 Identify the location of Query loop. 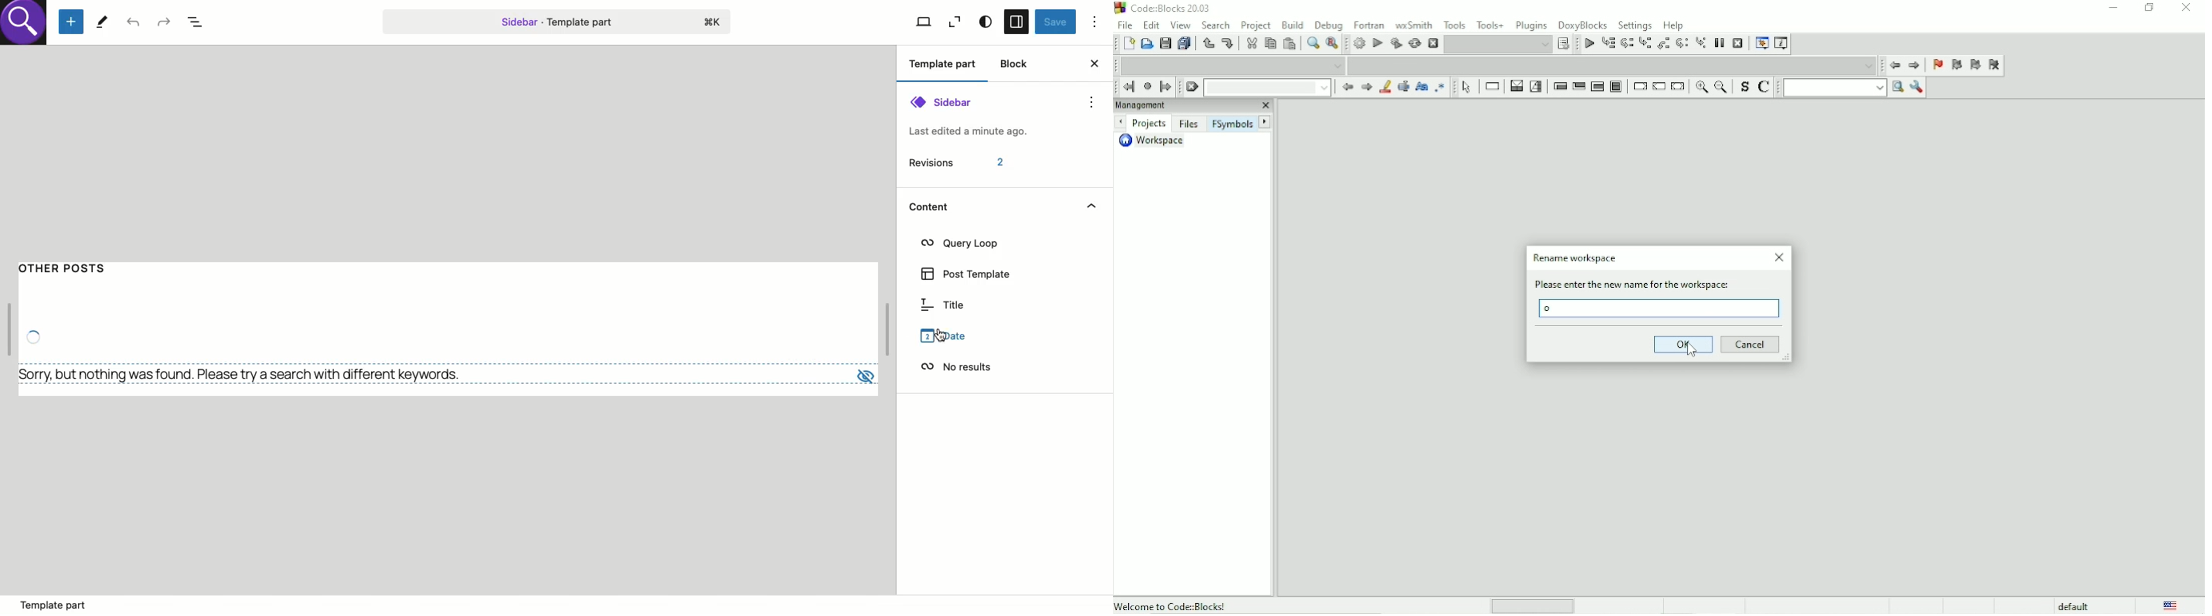
(961, 244).